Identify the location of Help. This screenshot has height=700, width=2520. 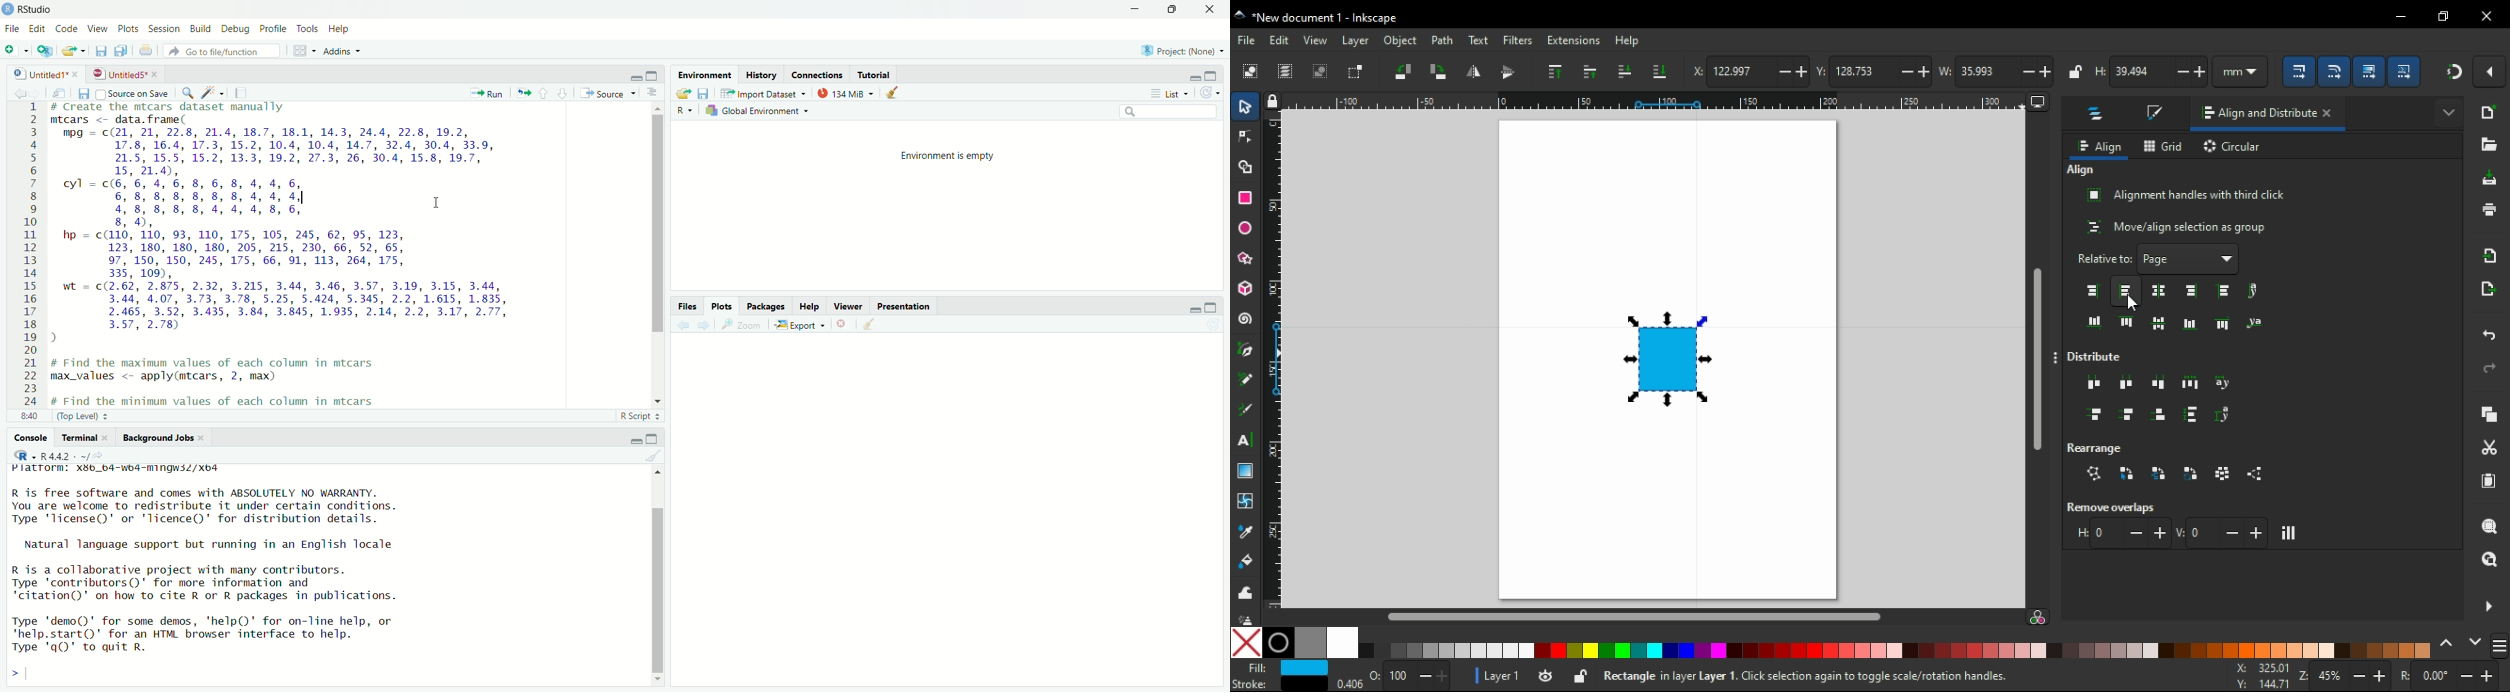
(805, 304).